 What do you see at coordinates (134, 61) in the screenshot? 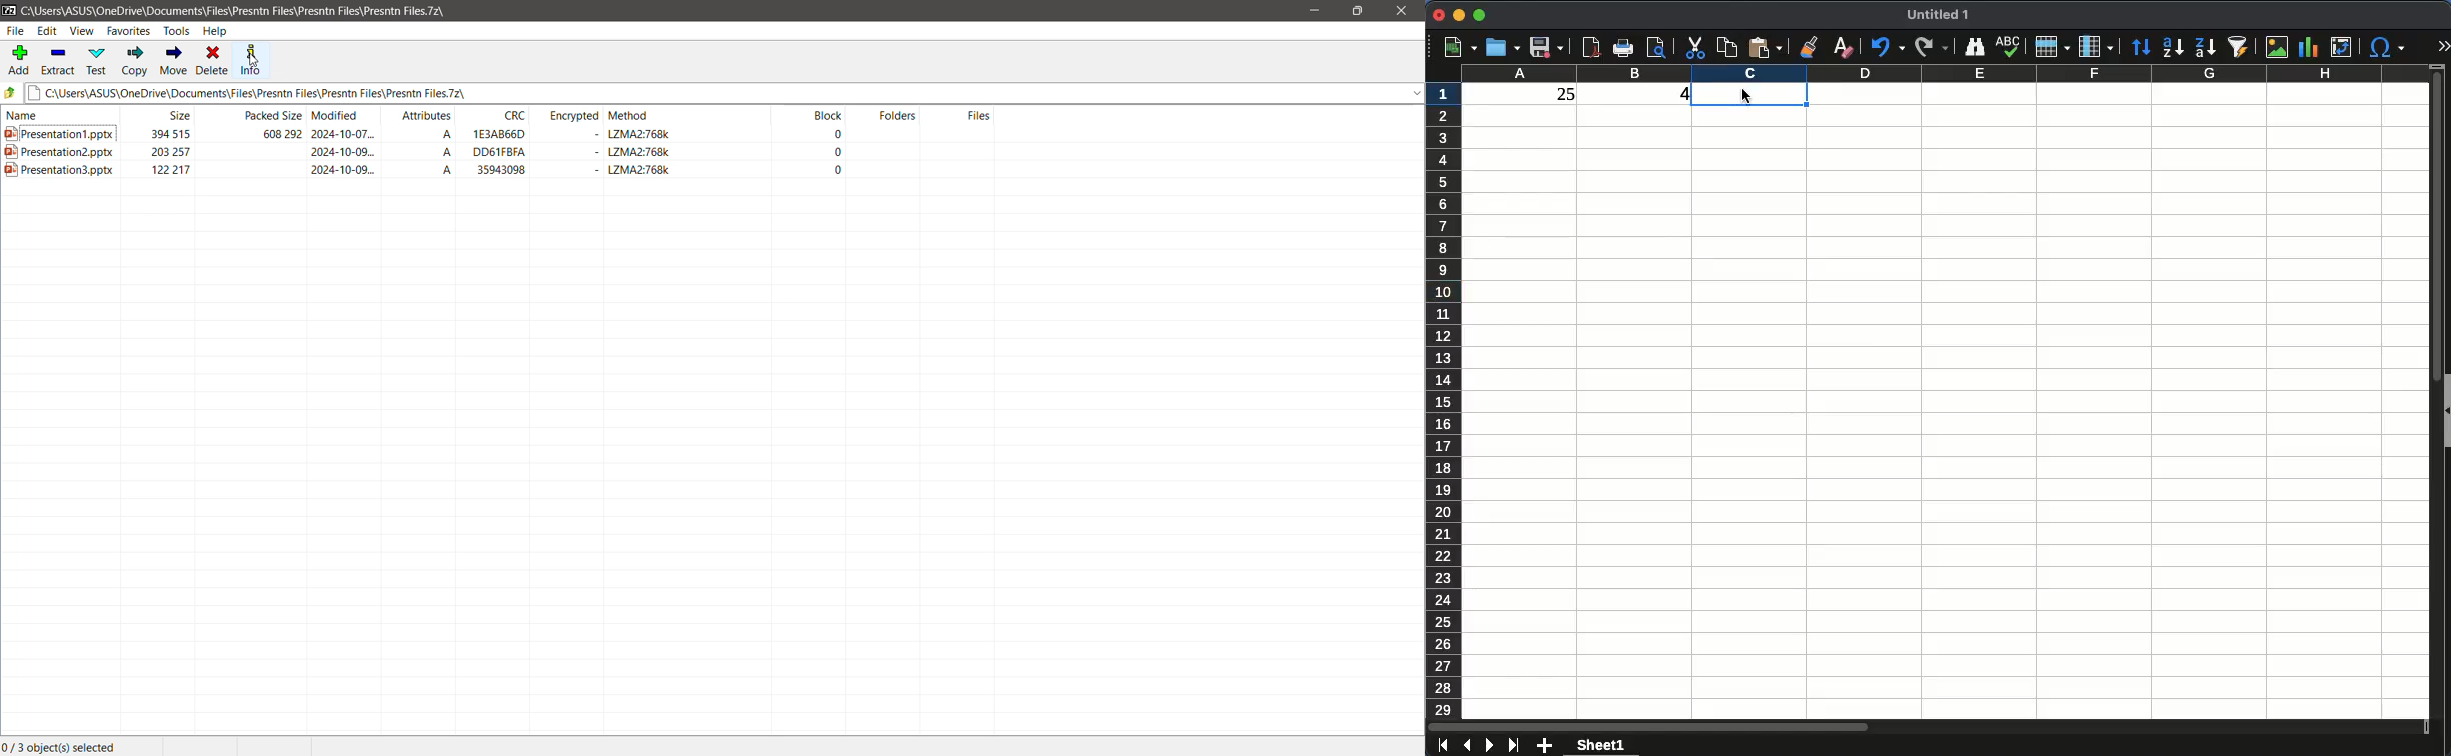
I see `Copy` at bounding box center [134, 61].